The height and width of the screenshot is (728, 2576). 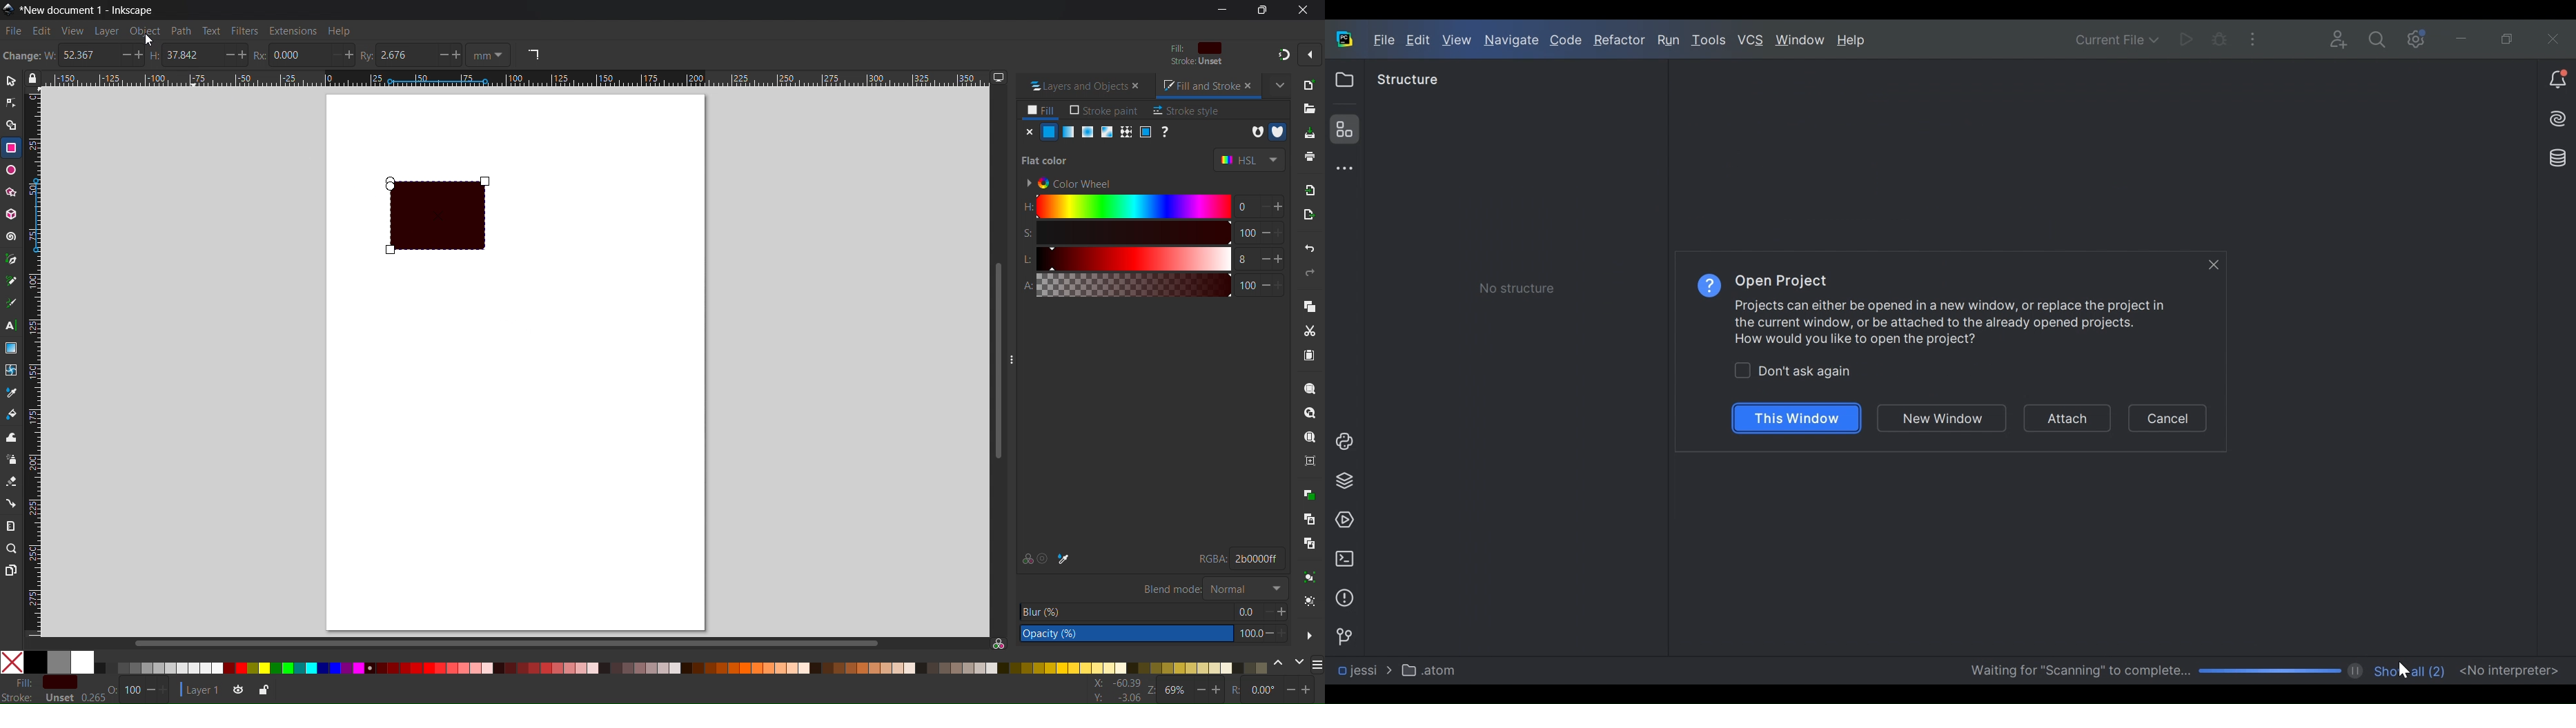 I want to click on Maximize width, so click(x=141, y=56).